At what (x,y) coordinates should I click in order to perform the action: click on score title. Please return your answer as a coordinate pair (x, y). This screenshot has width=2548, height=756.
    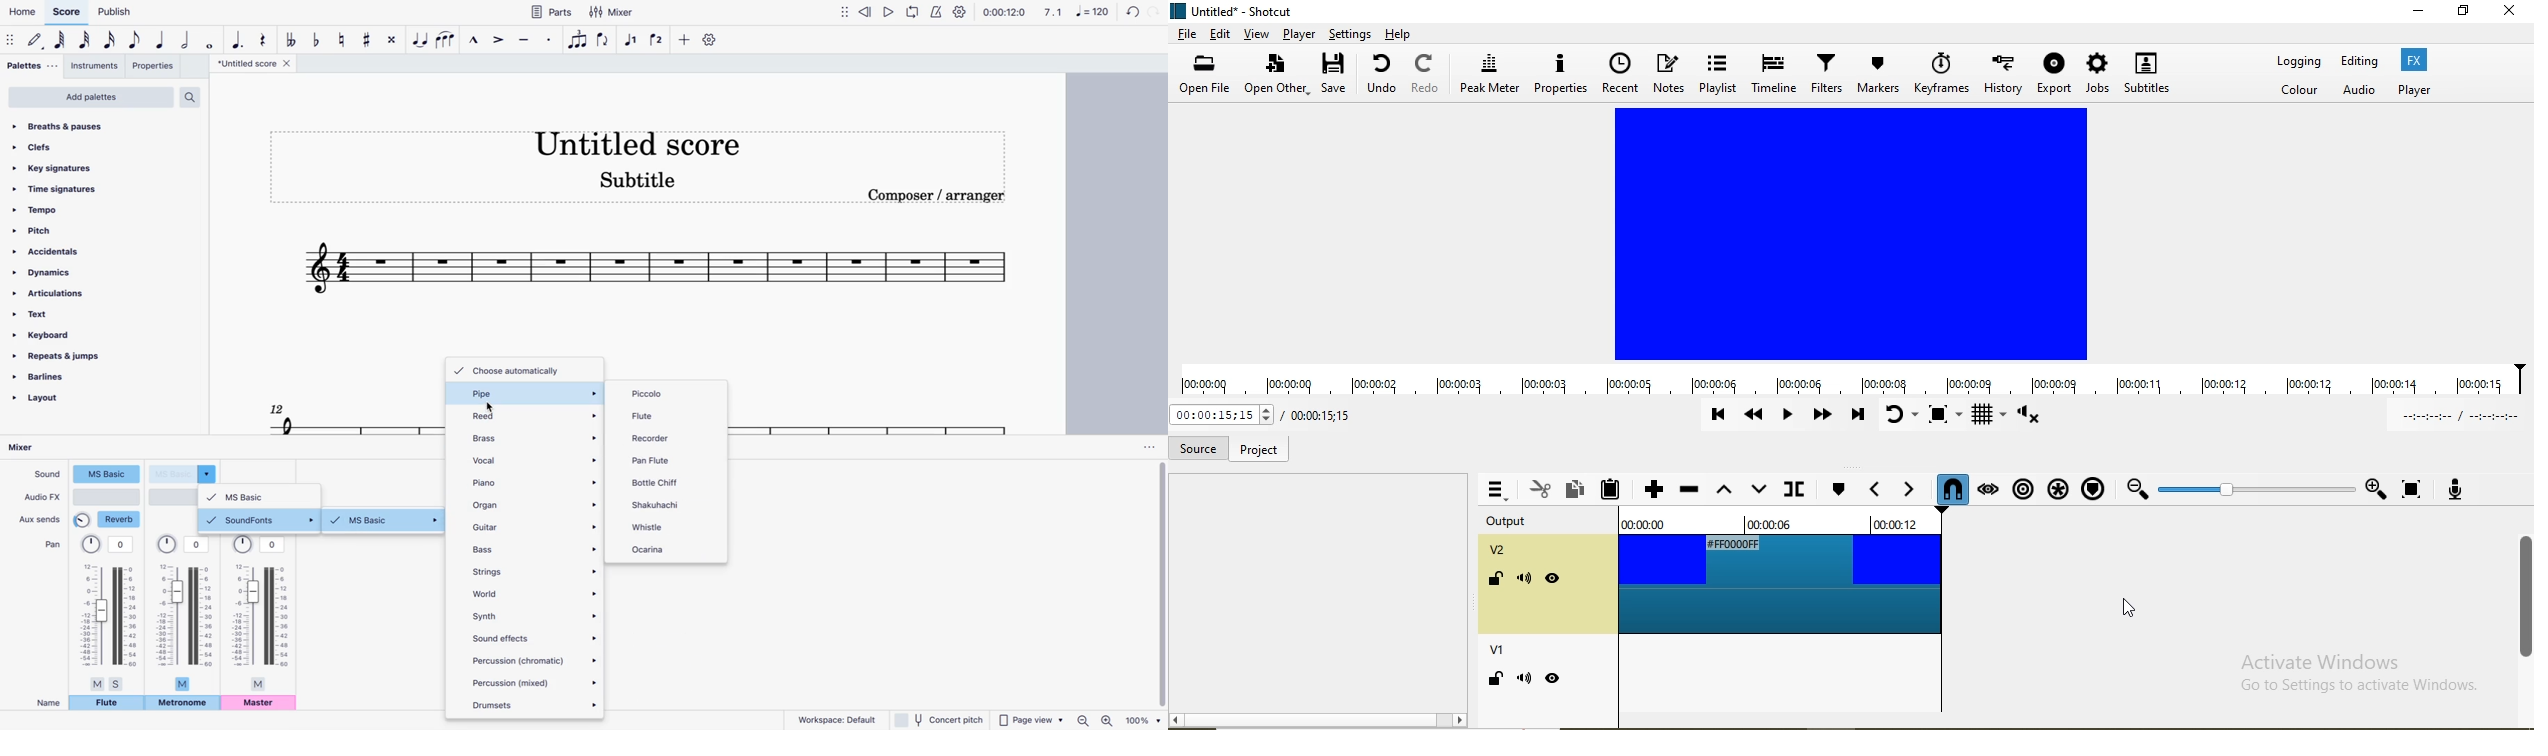
    Looking at the image, I should click on (253, 65).